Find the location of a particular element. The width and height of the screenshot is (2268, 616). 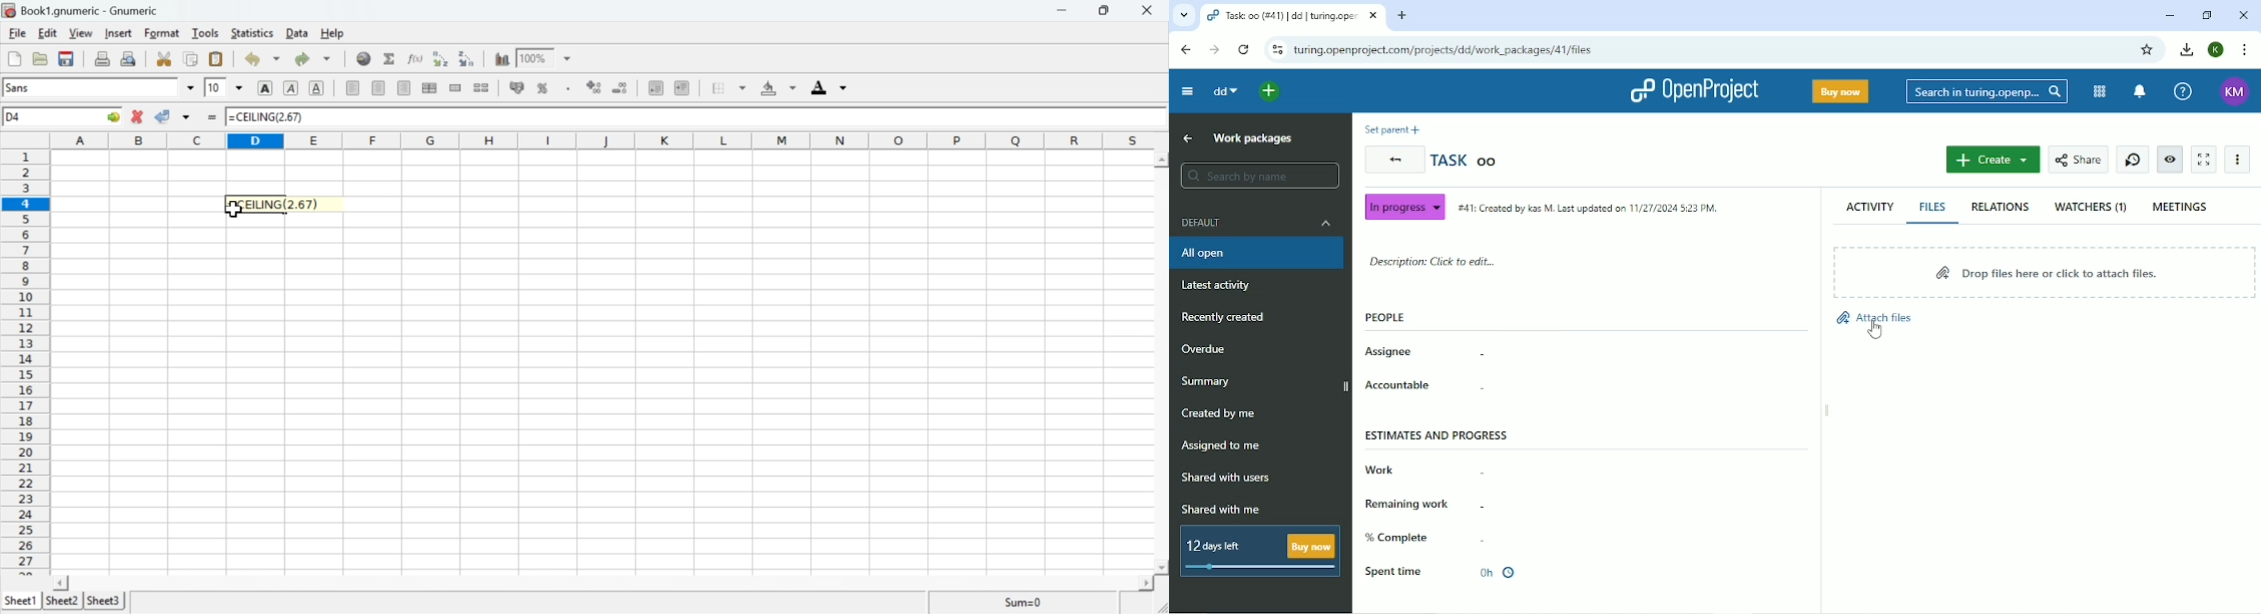

View site information is located at coordinates (1278, 50).